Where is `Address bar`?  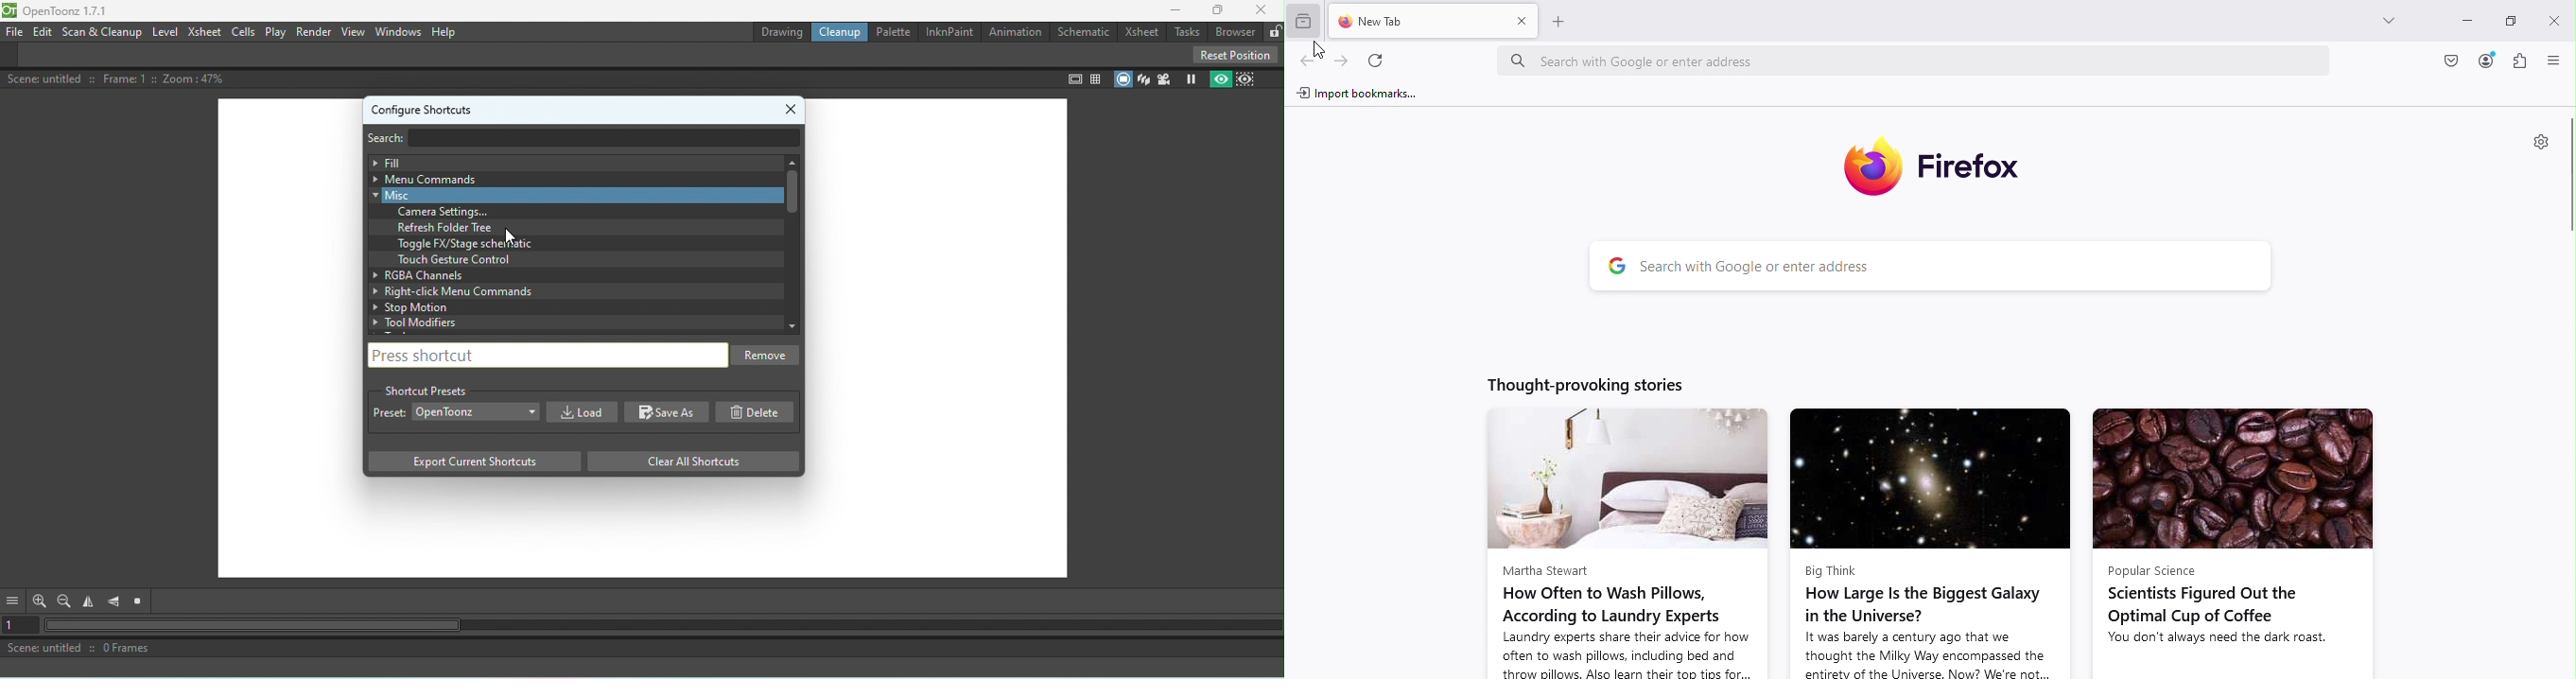
Address bar is located at coordinates (1911, 58).